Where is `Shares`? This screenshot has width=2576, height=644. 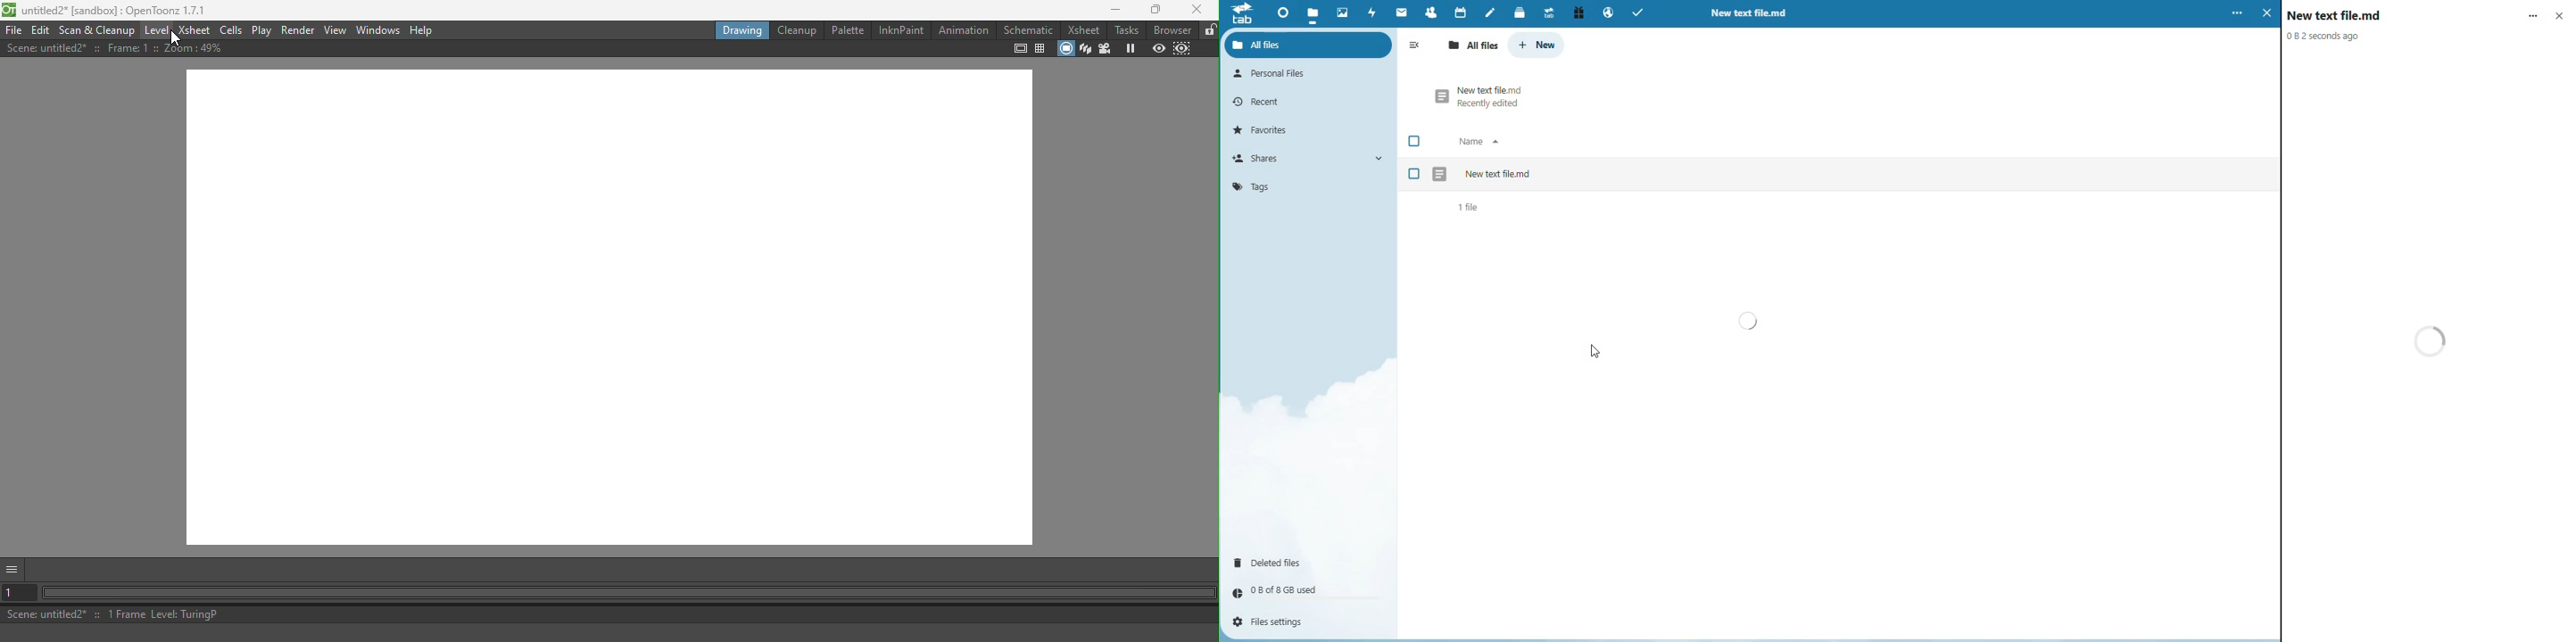
Shares is located at coordinates (1263, 158).